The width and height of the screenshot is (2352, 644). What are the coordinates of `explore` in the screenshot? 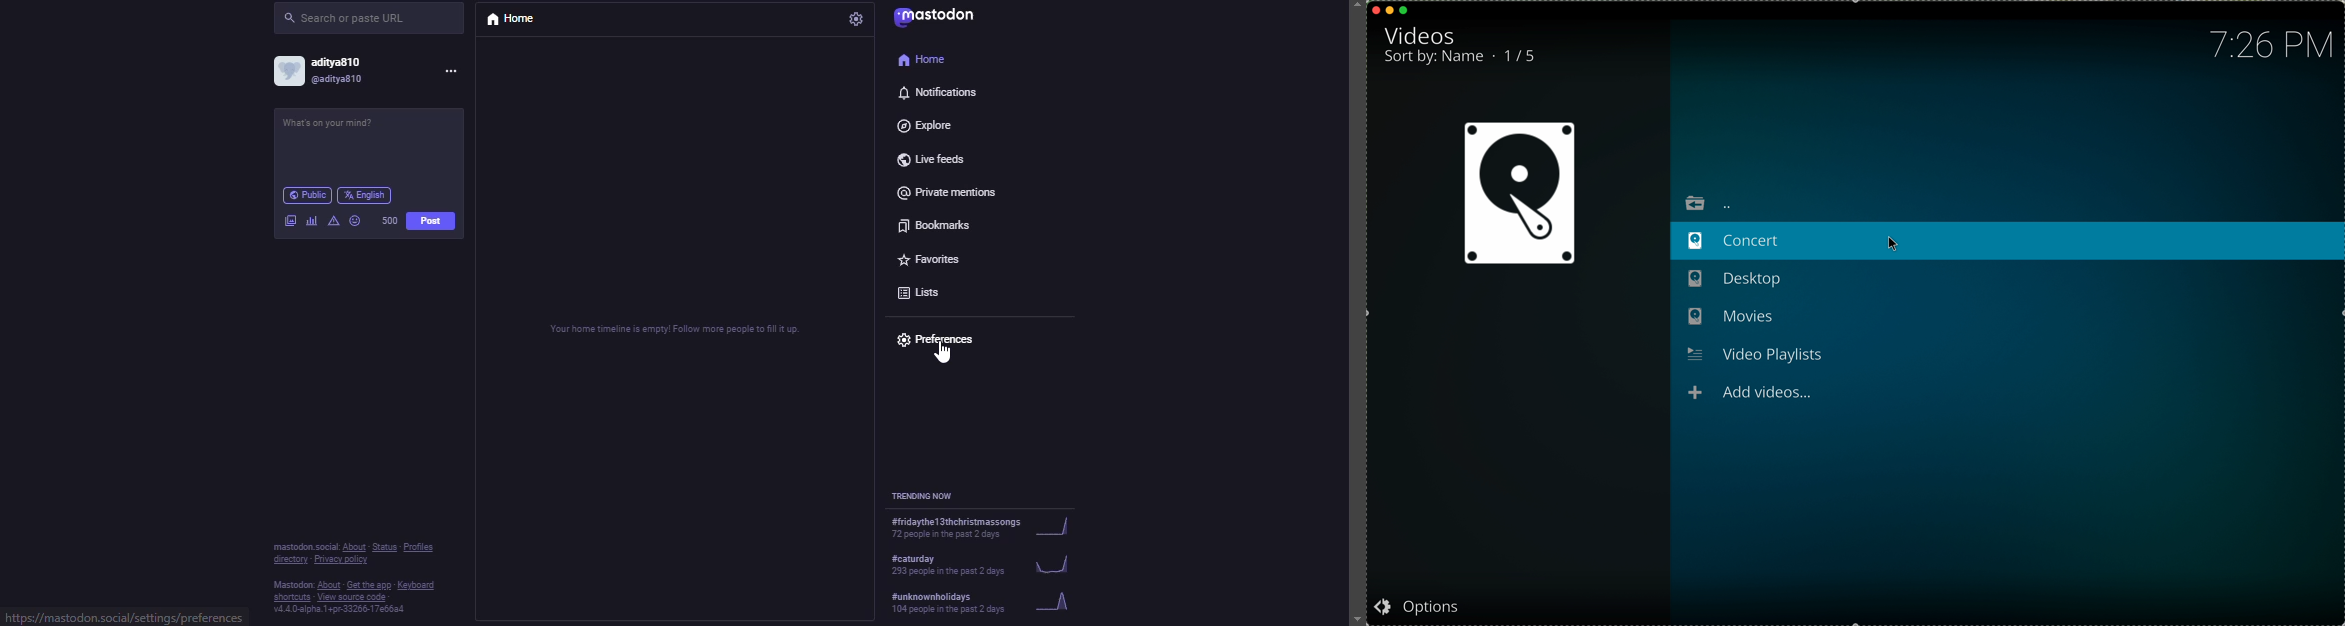 It's located at (927, 123).